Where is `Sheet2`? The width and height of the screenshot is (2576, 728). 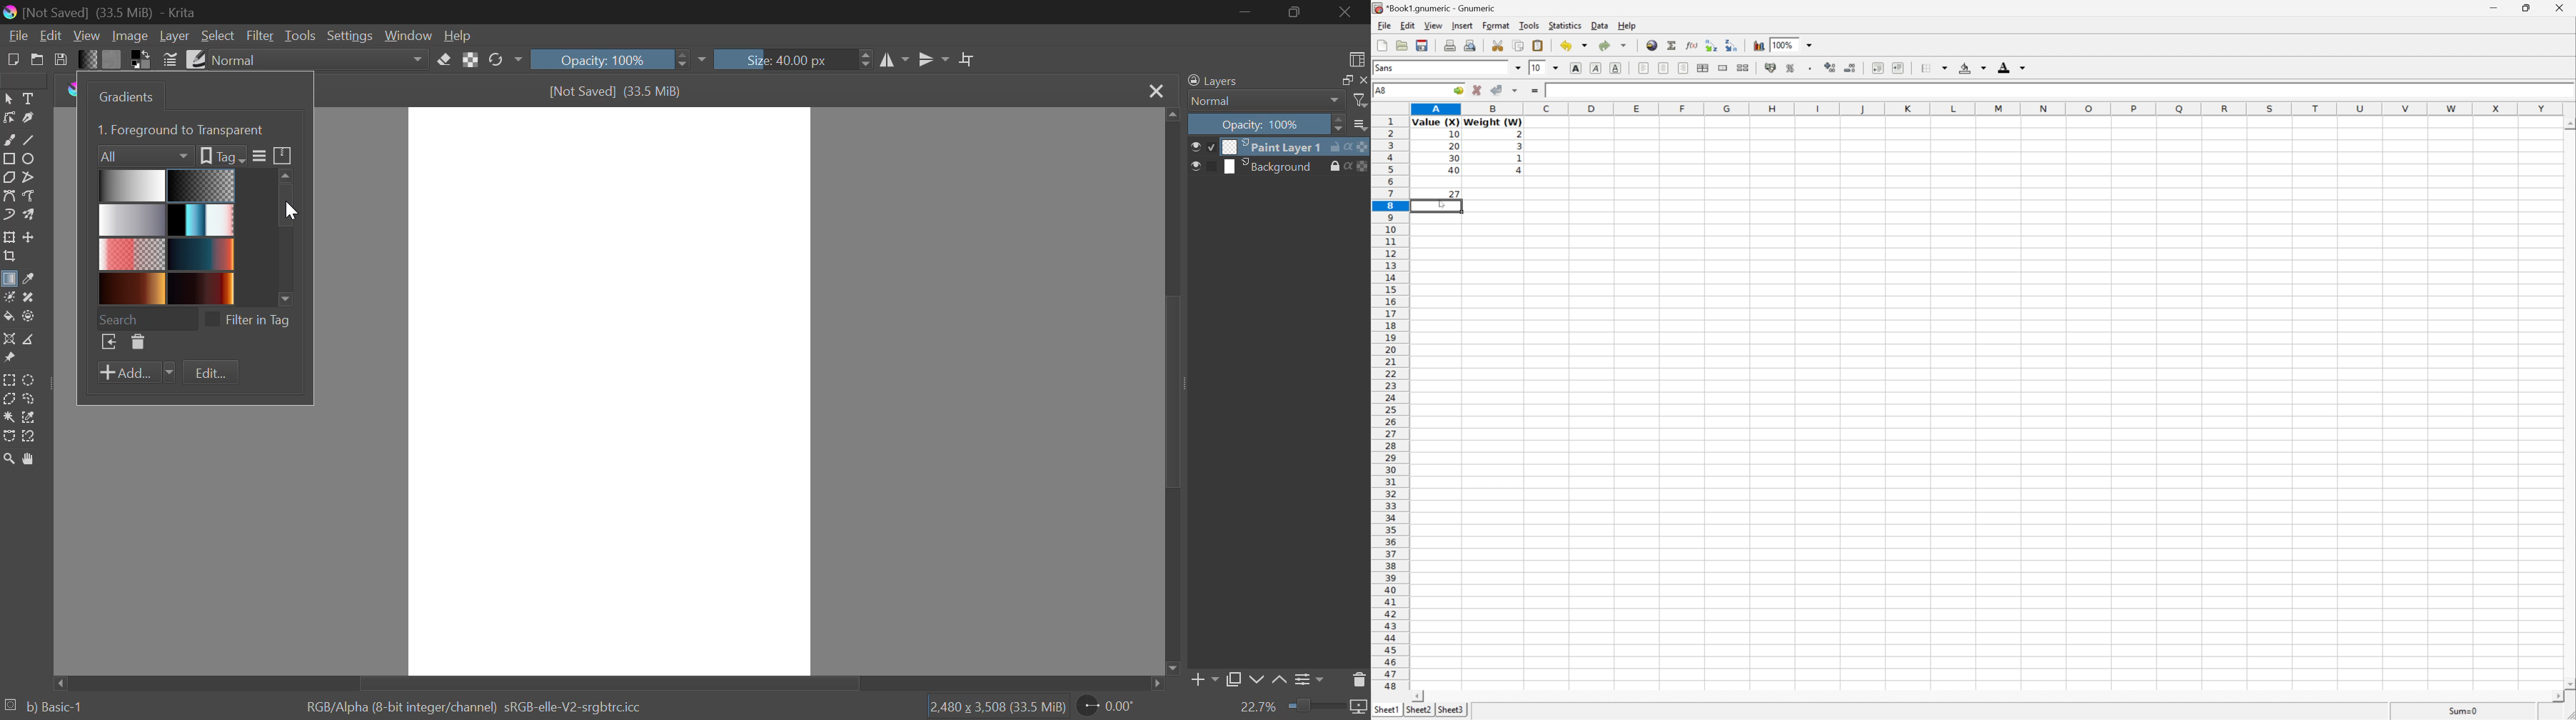 Sheet2 is located at coordinates (1419, 710).